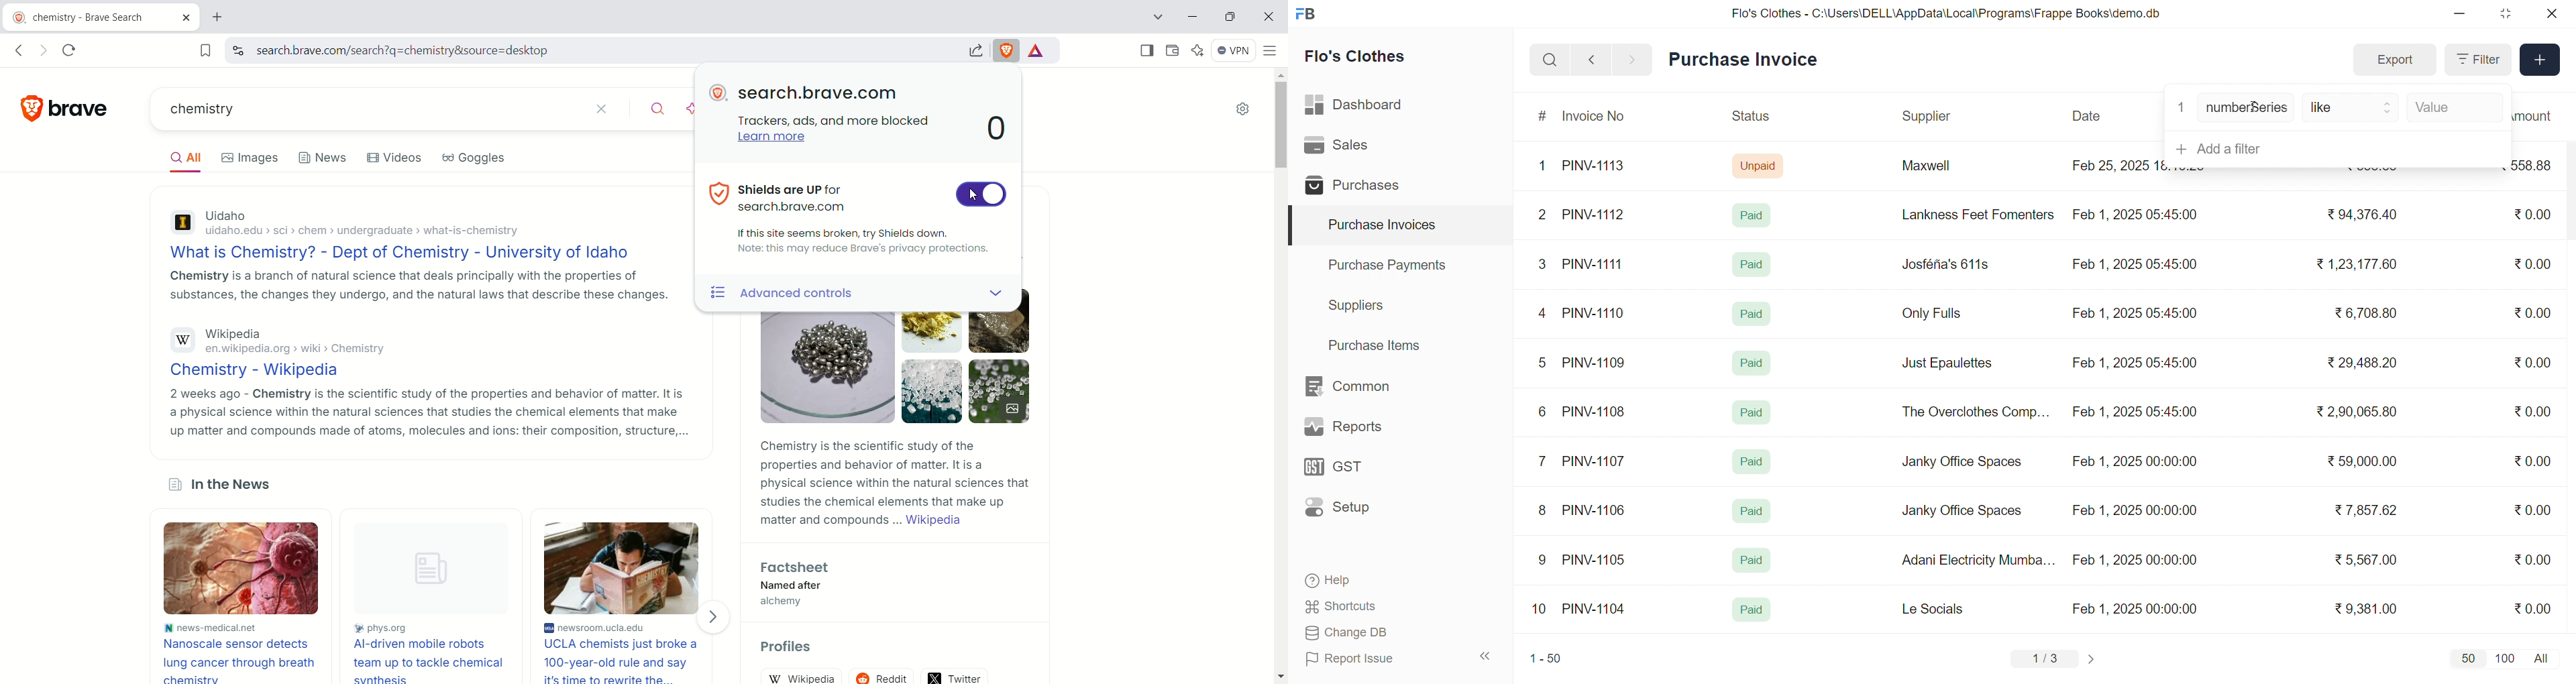 This screenshot has width=2576, height=700. What do you see at coordinates (1309, 15) in the screenshot?
I see `logo` at bounding box center [1309, 15].